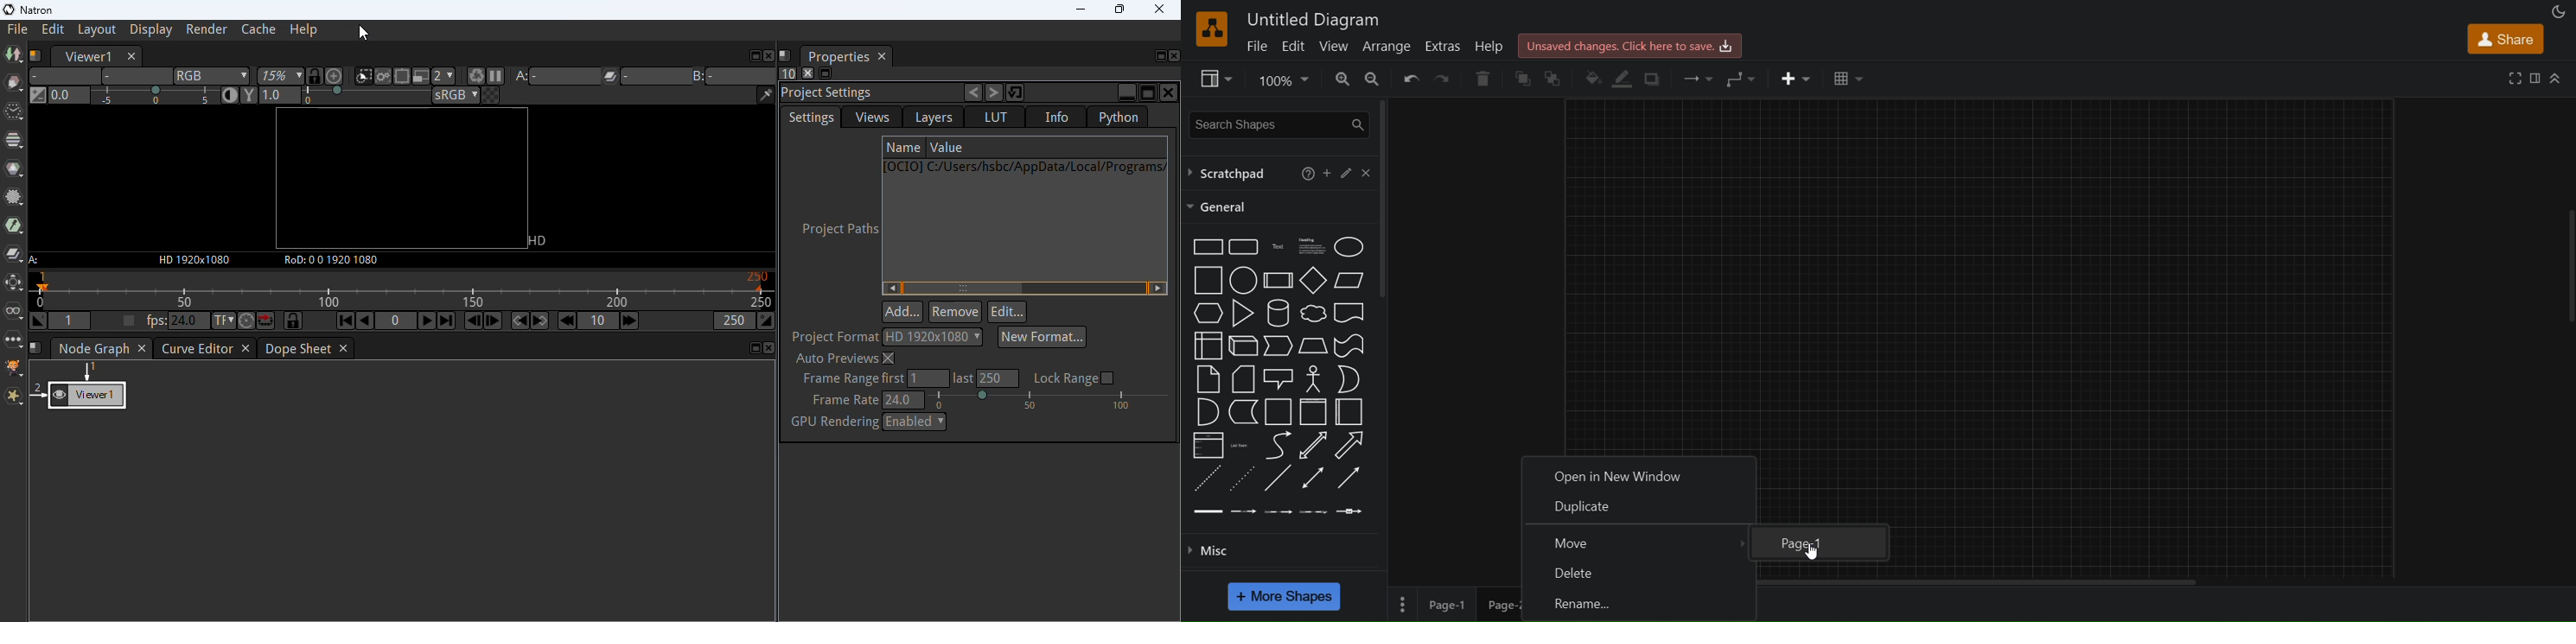  Describe the element at coordinates (1276, 280) in the screenshot. I see `process` at that location.